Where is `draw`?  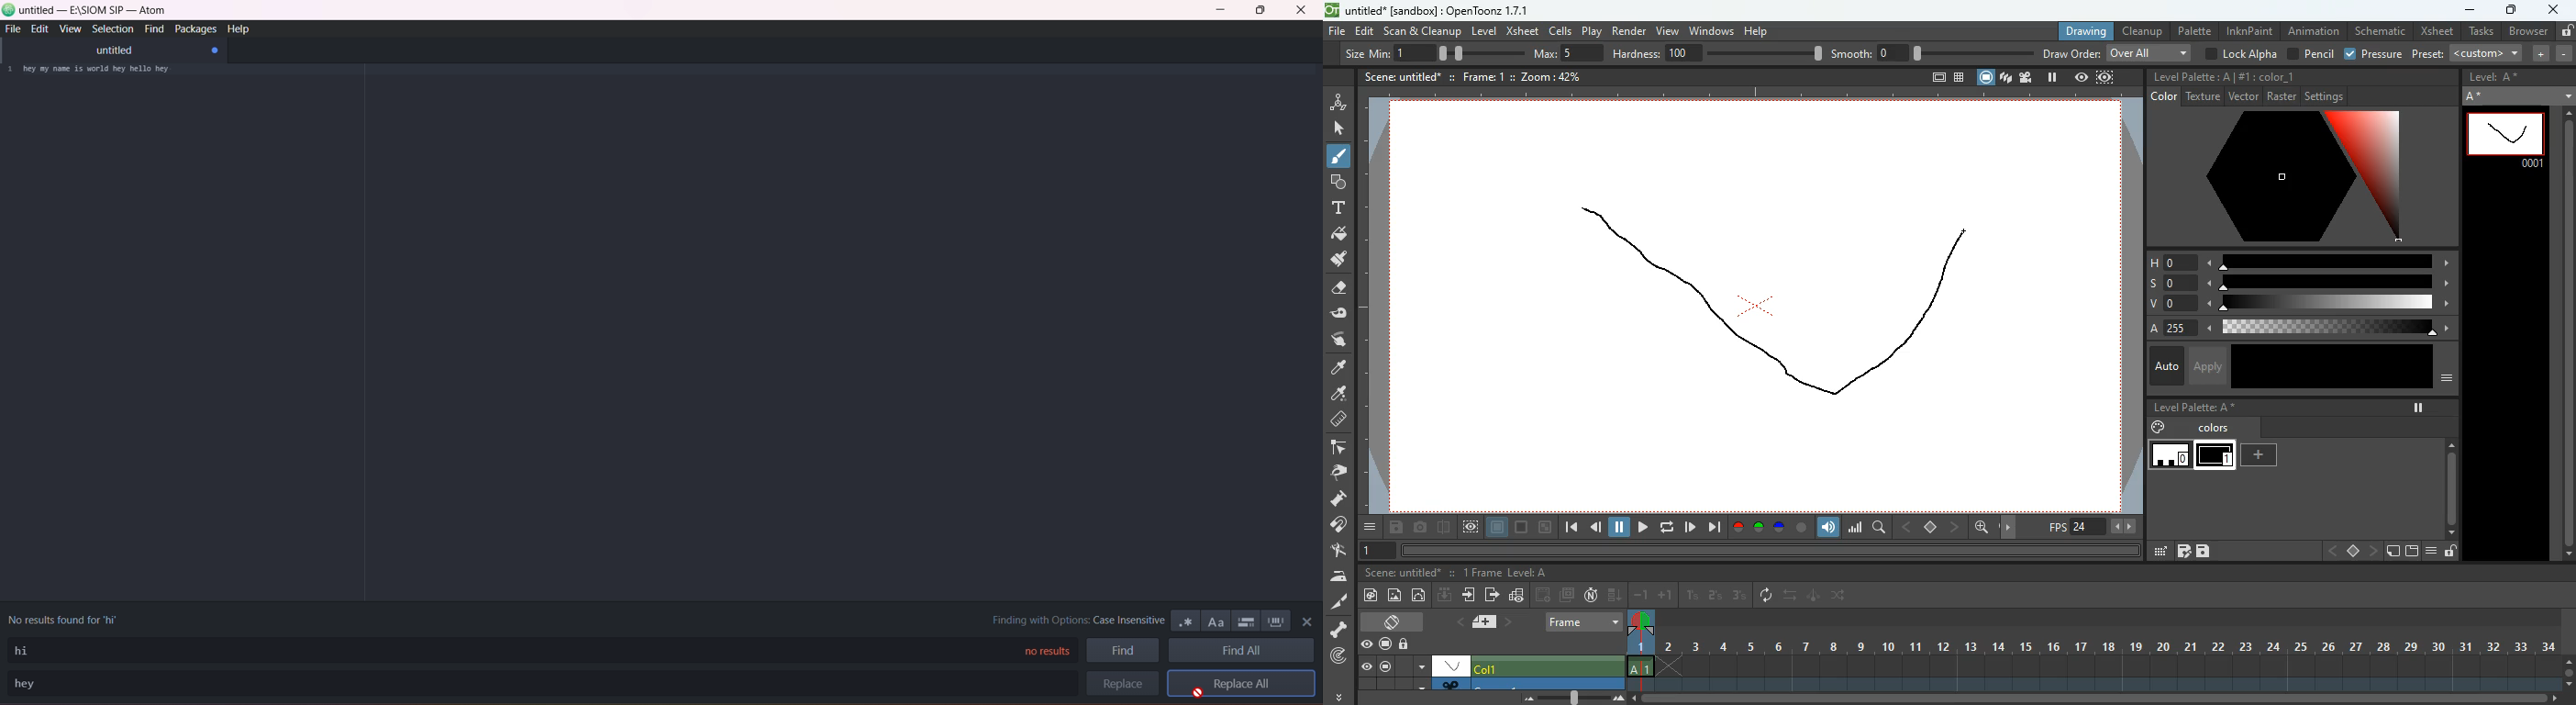 draw is located at coordinates (1781, 302).